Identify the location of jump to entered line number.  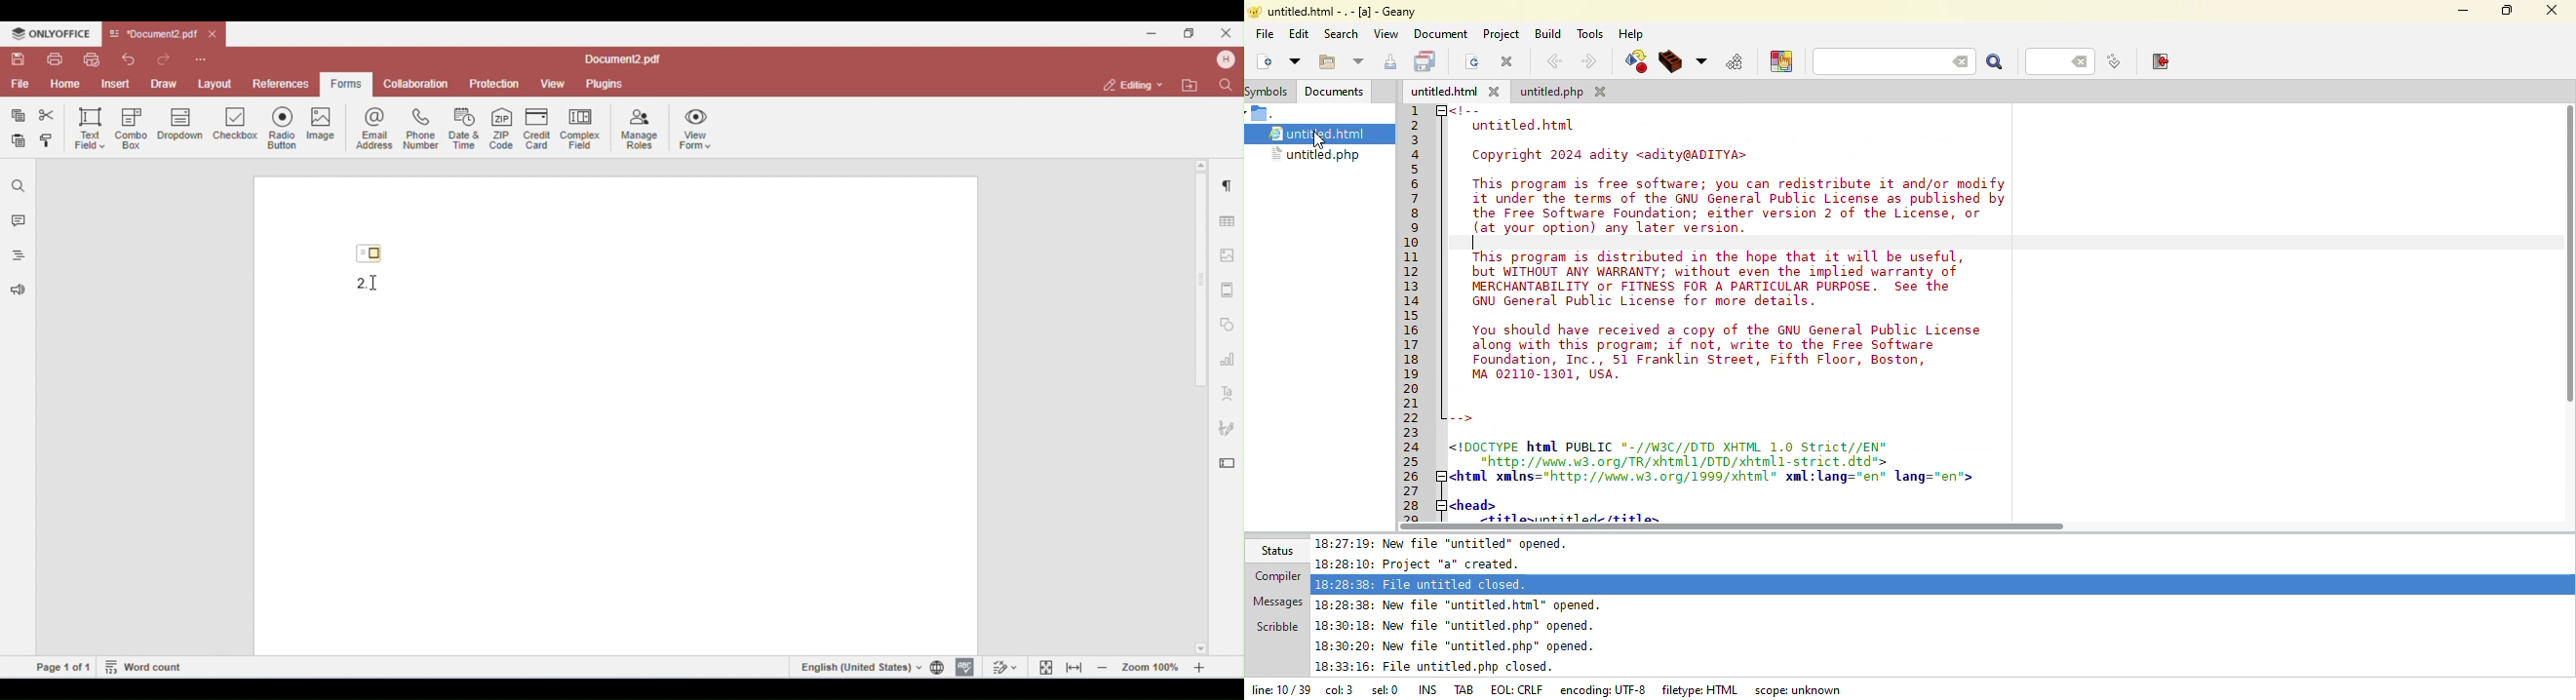
(2115, 61).